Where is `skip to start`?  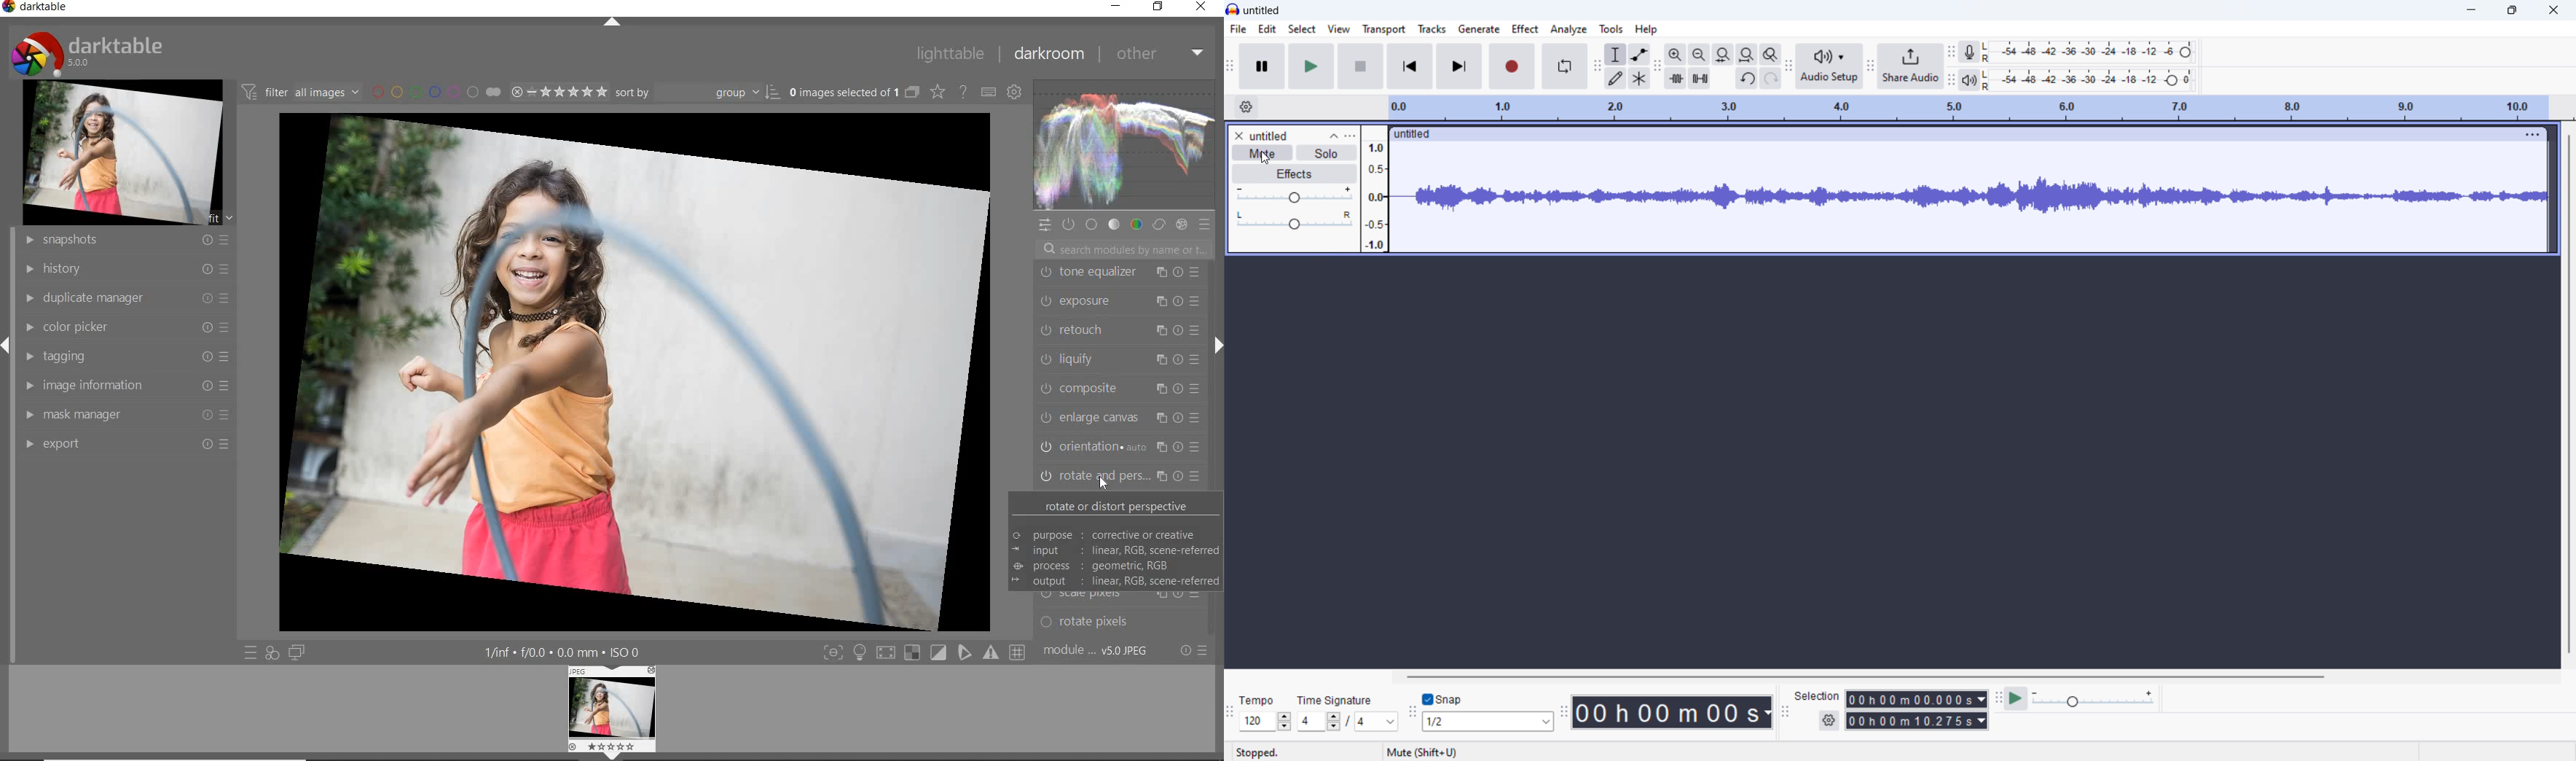 skip to start is located at coordinates (1410, 66).